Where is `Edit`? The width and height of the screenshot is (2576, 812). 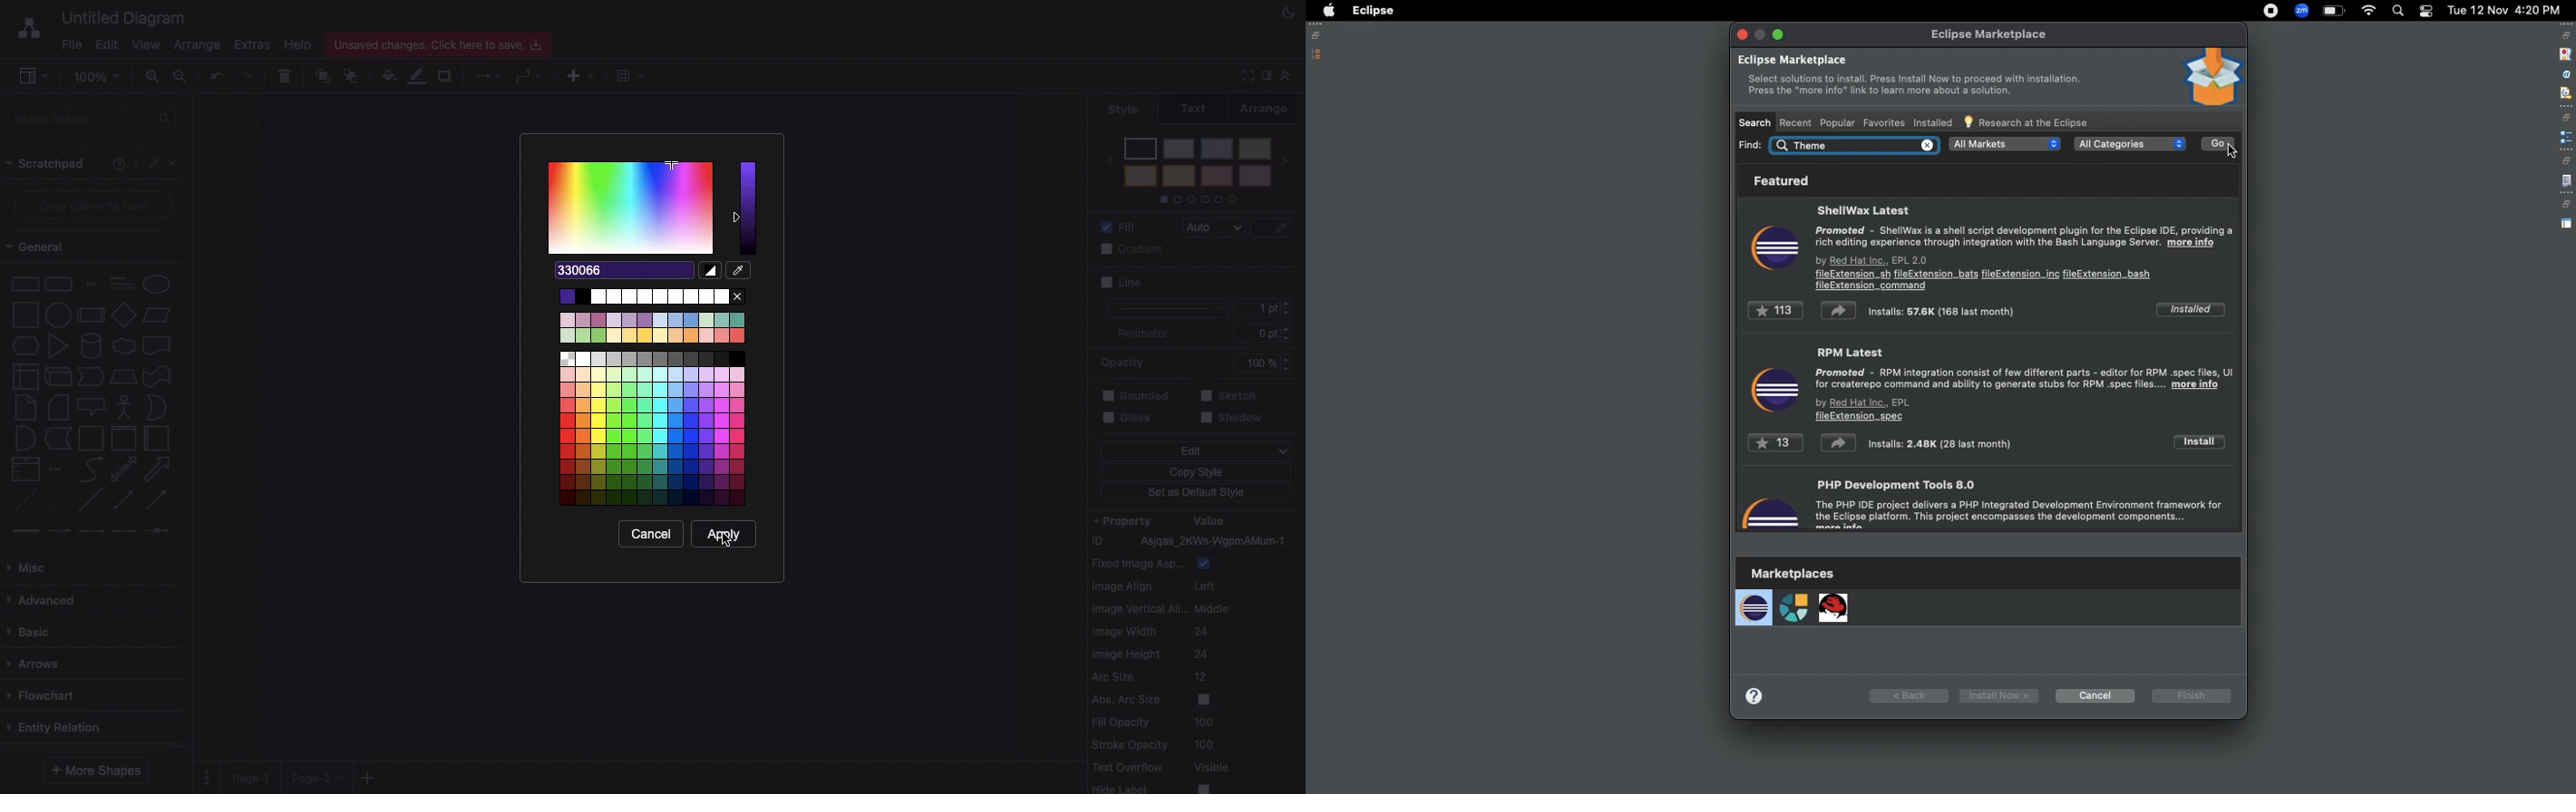 Edit is located at coordinates (106, 44).